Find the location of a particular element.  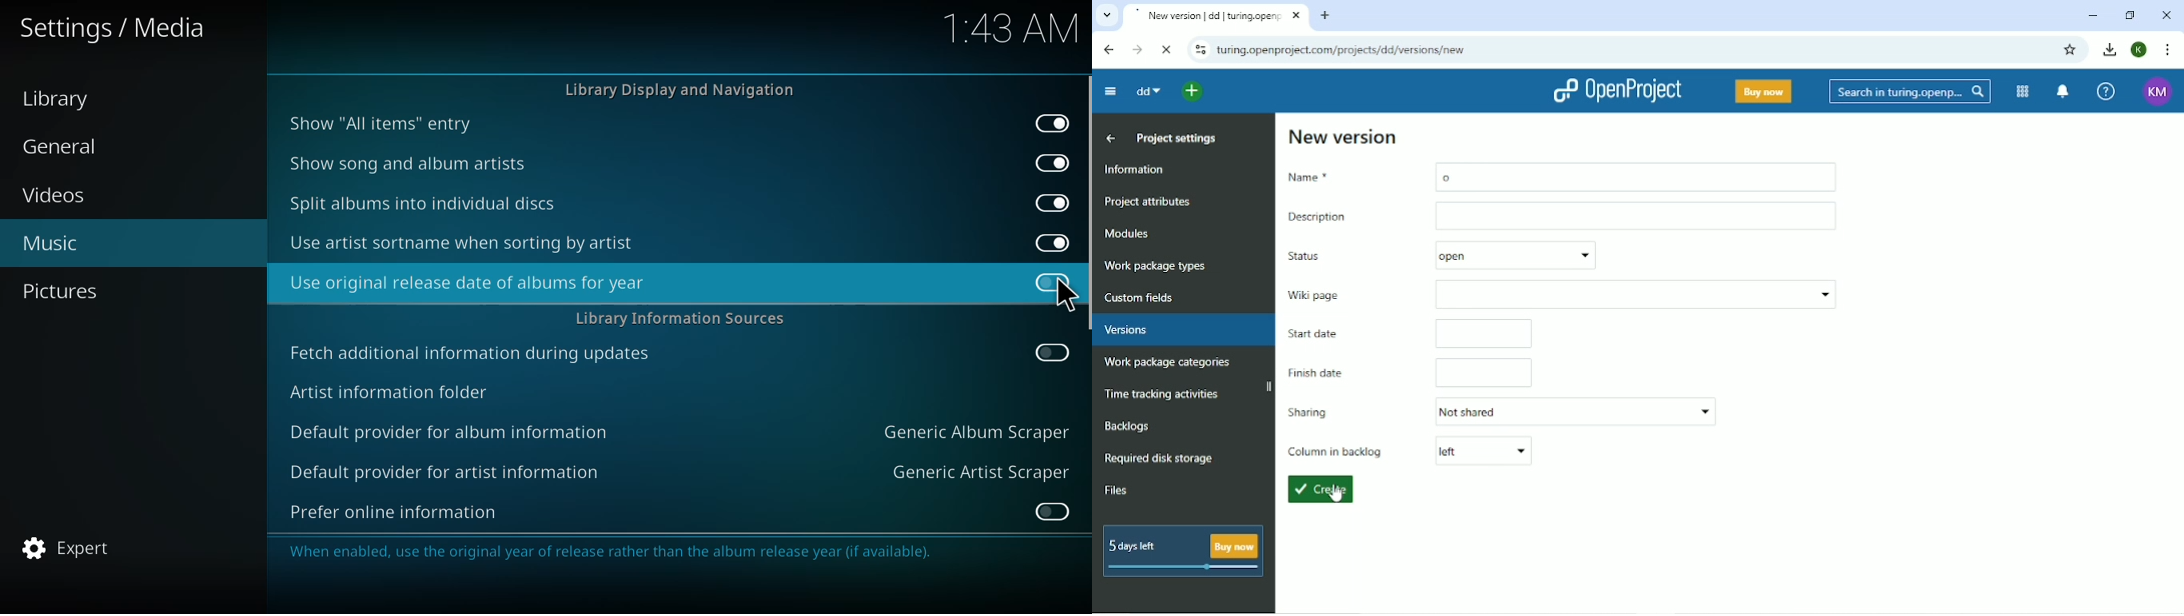

click to enable is located at coordinates (1050, 285).